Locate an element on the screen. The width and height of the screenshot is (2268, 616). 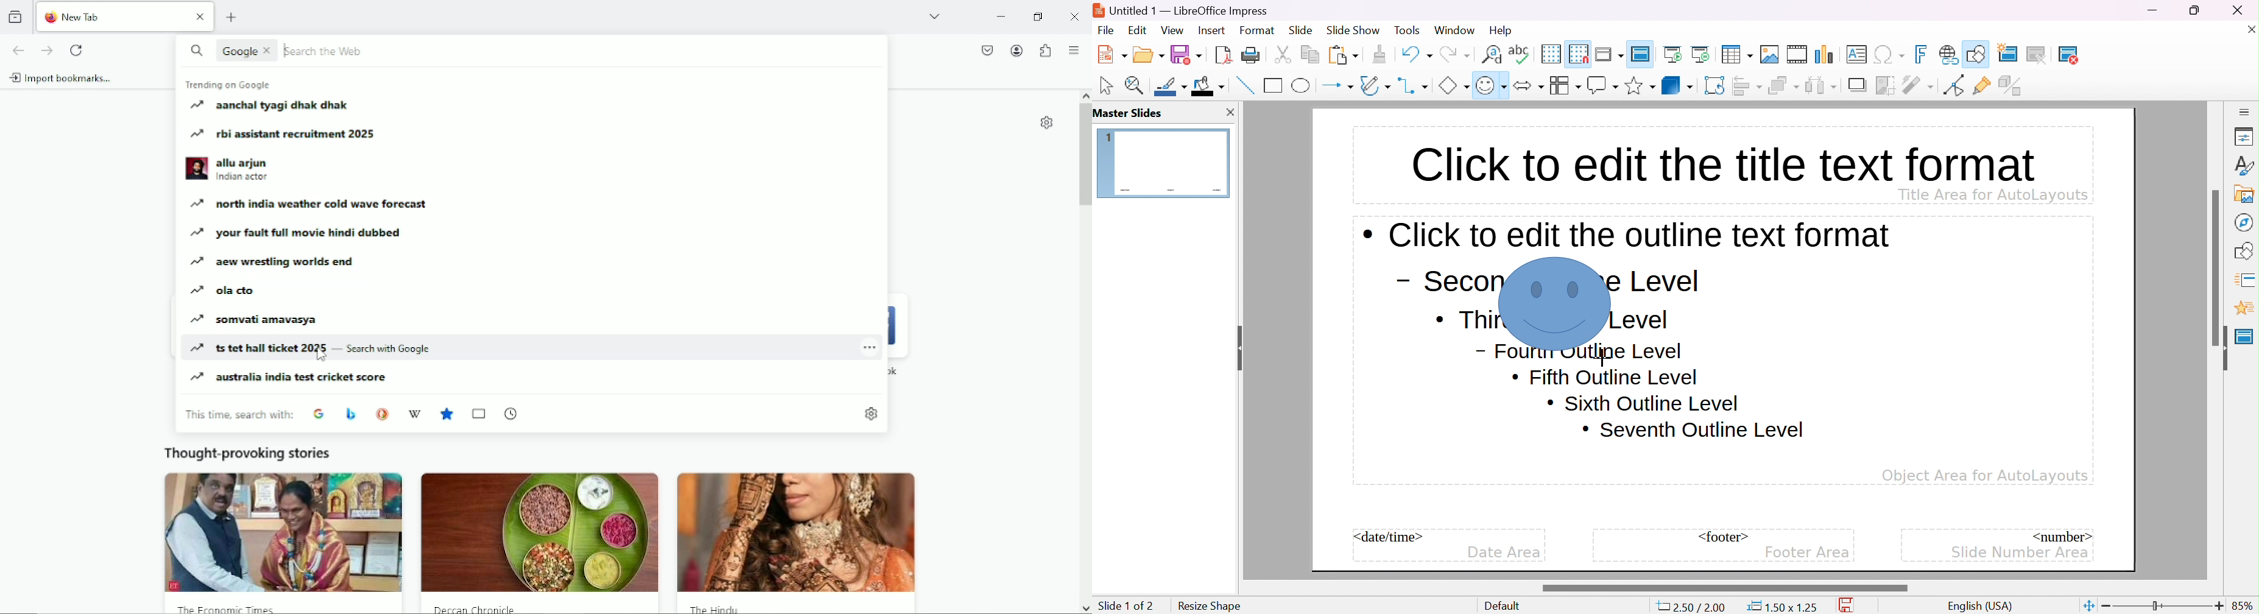
duplicate slide is located at coordinates (2045, 55).